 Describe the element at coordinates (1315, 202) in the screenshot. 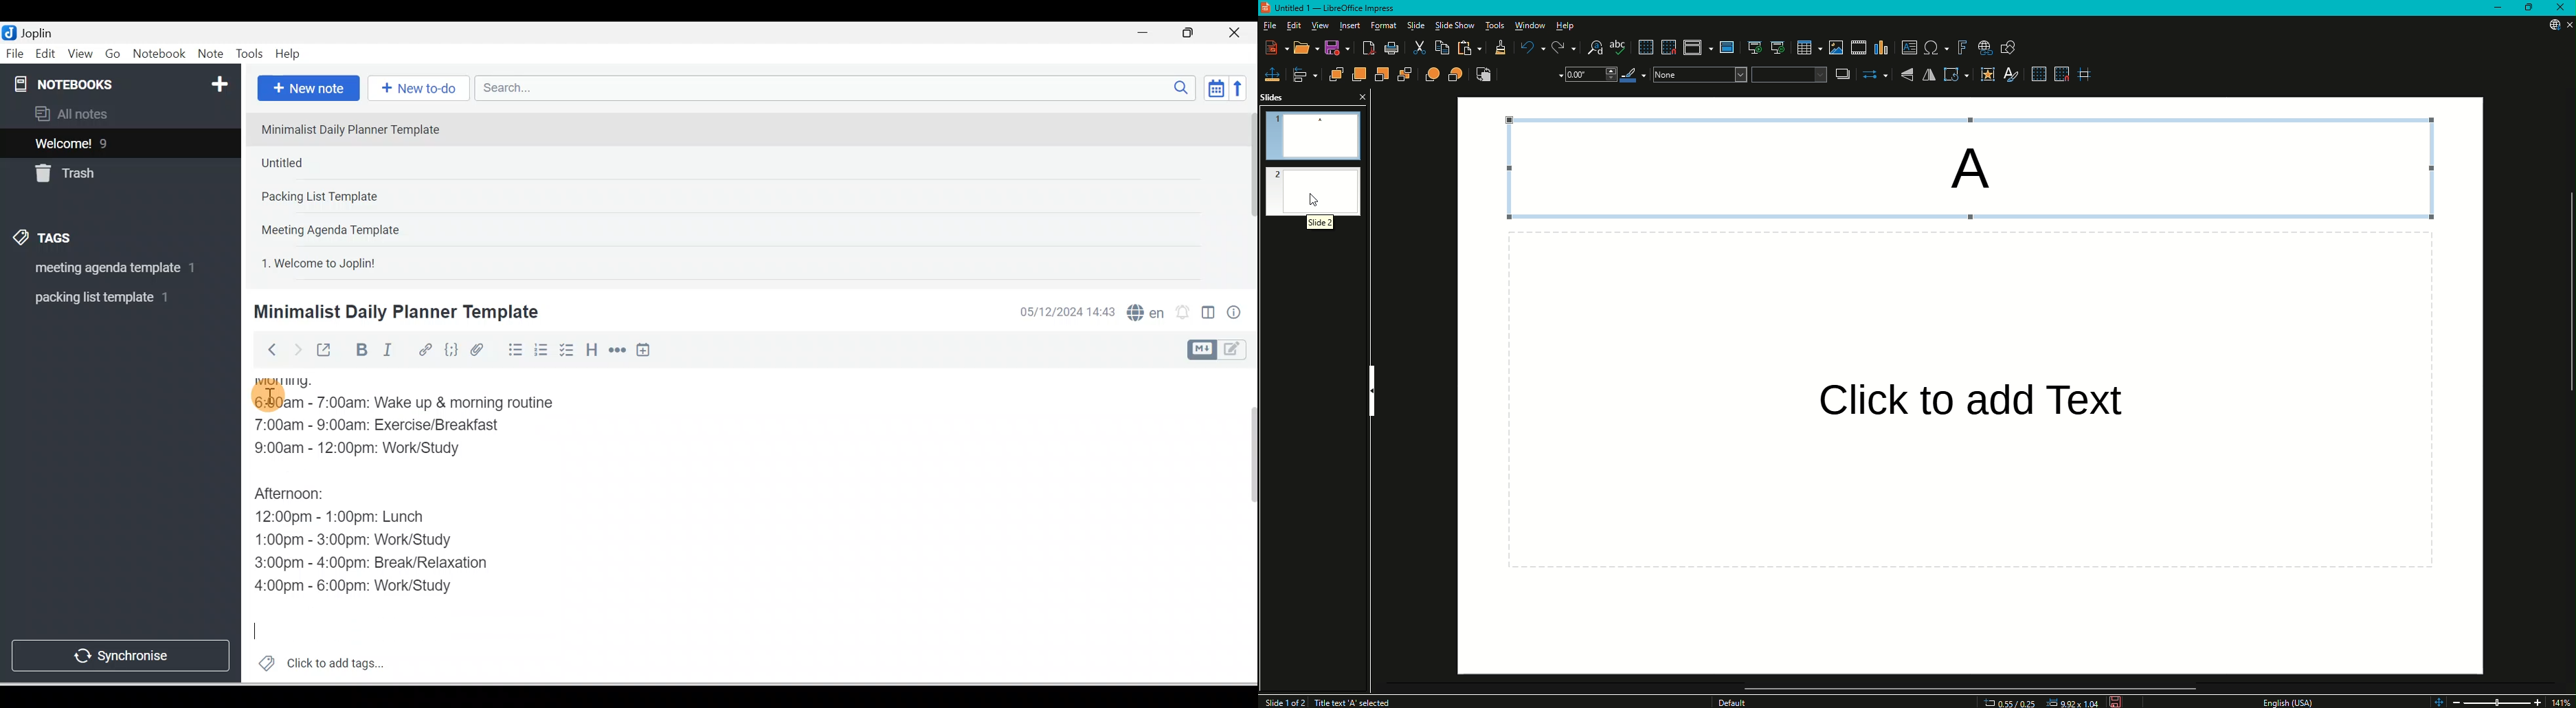

I see `Mouse` at that location.